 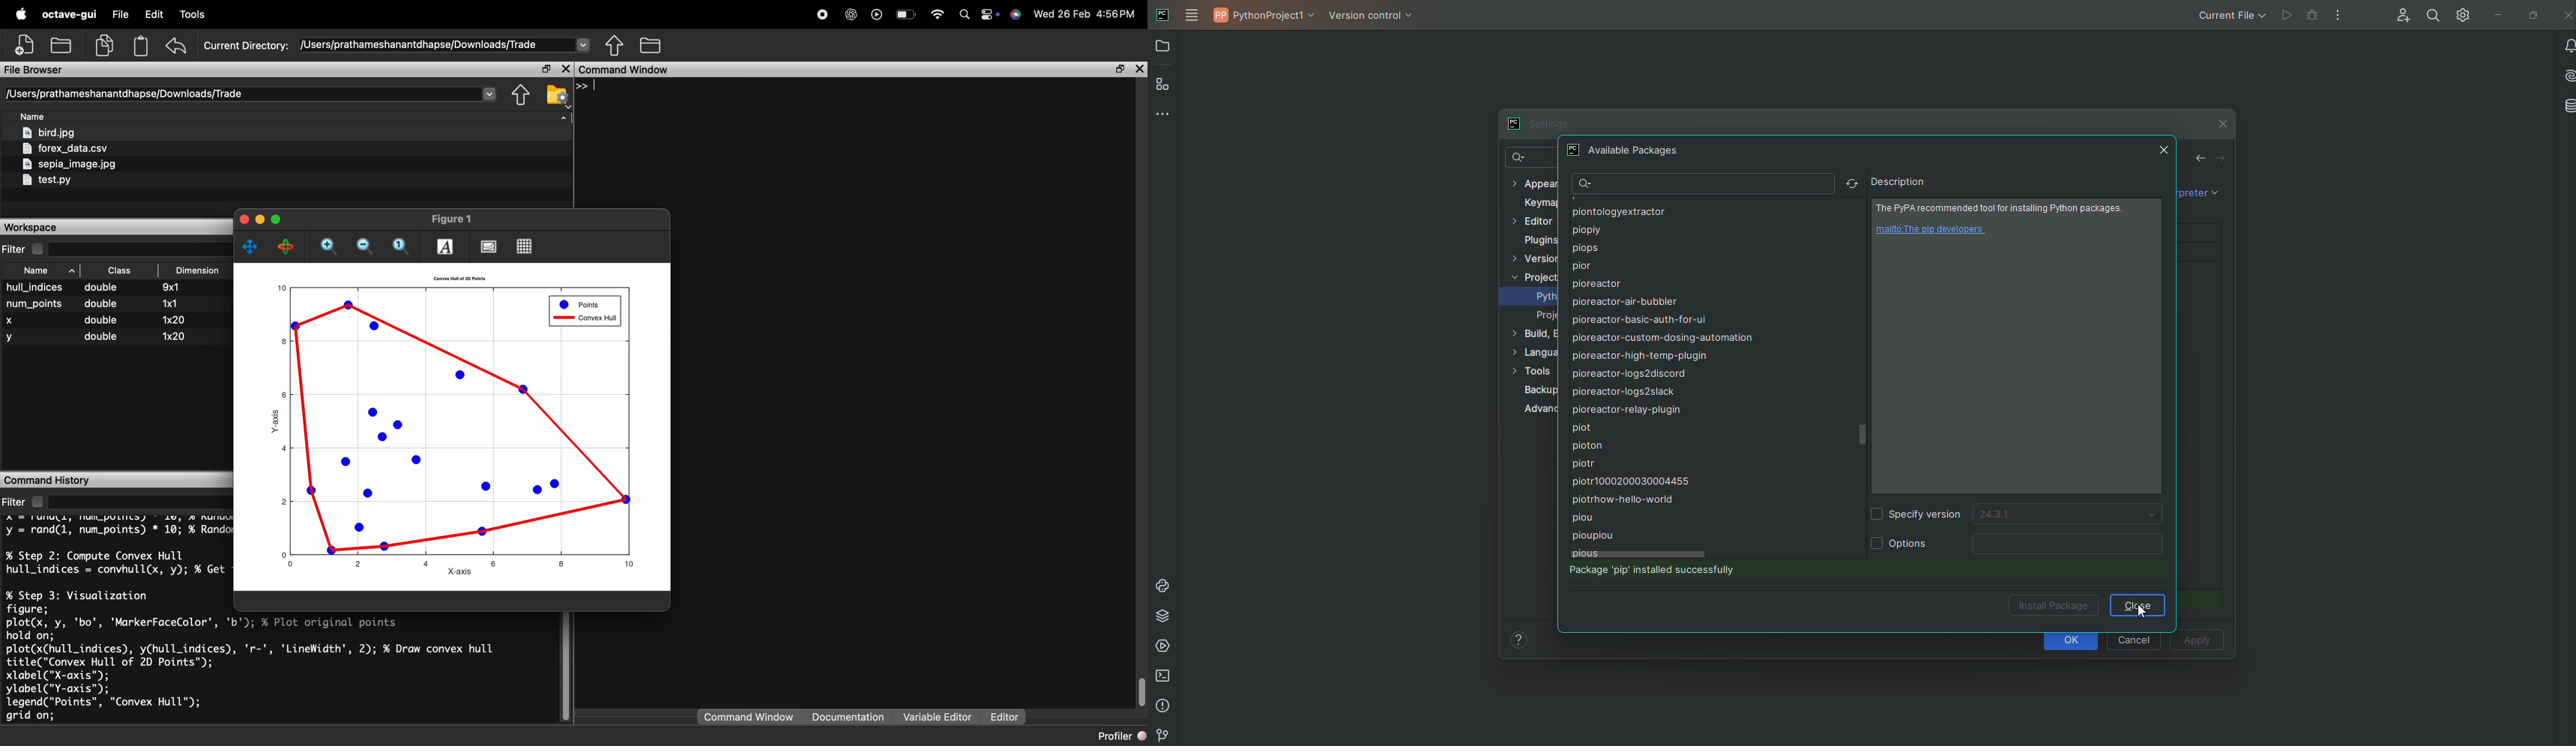 What do you see at coordinates (2230, 16) in the screenshot?
I see `Current file` at bounding box center [2230, 16].